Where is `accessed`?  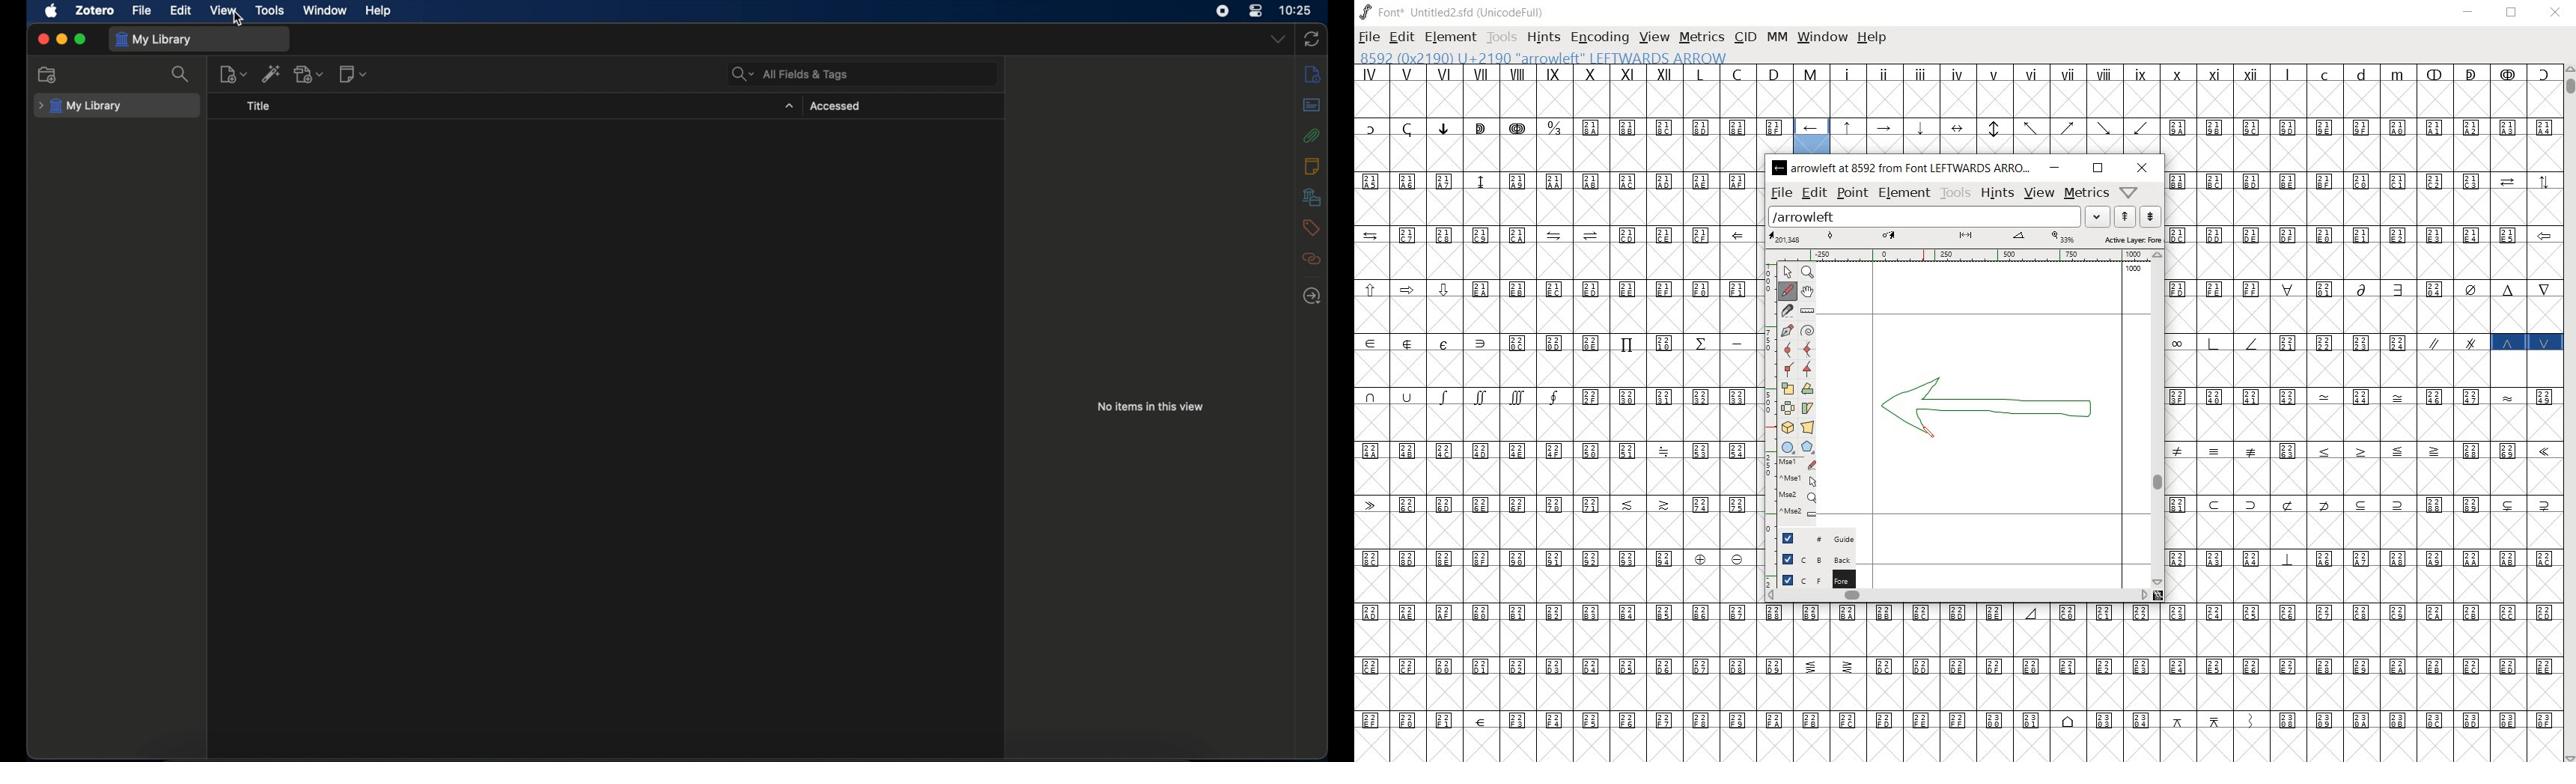
accessed is located at coordinates (835, 107).